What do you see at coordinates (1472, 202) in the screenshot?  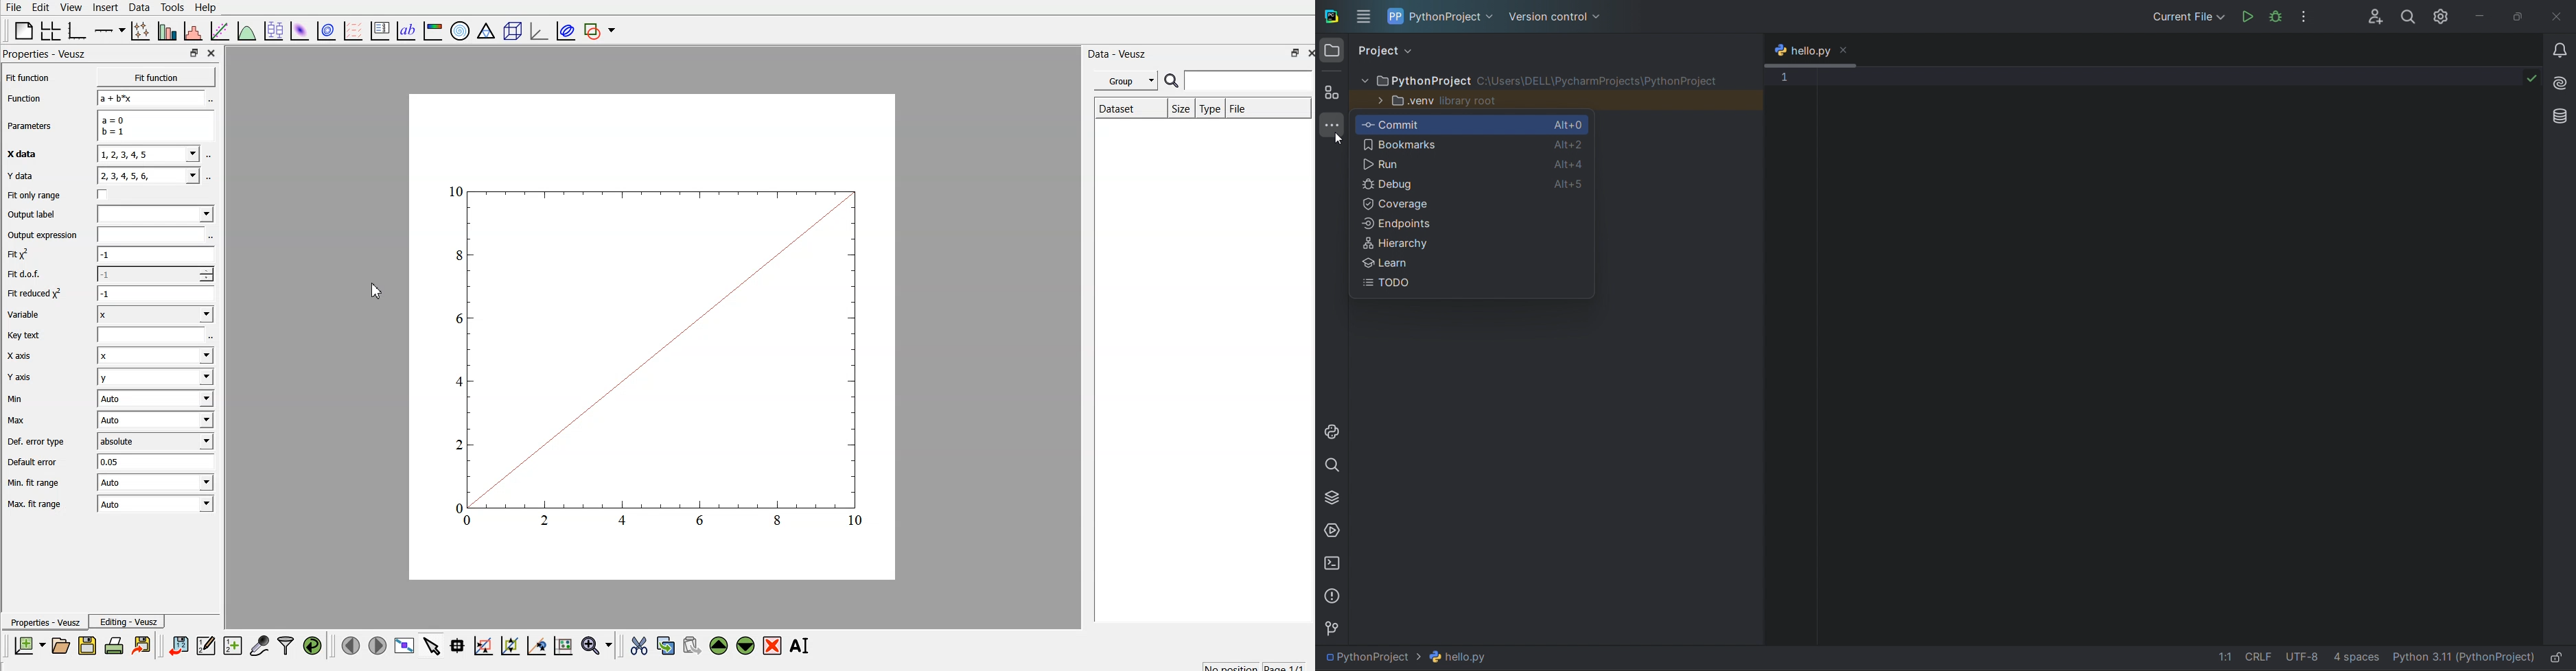 I see `coverage` at bounding box center [1472, 202].